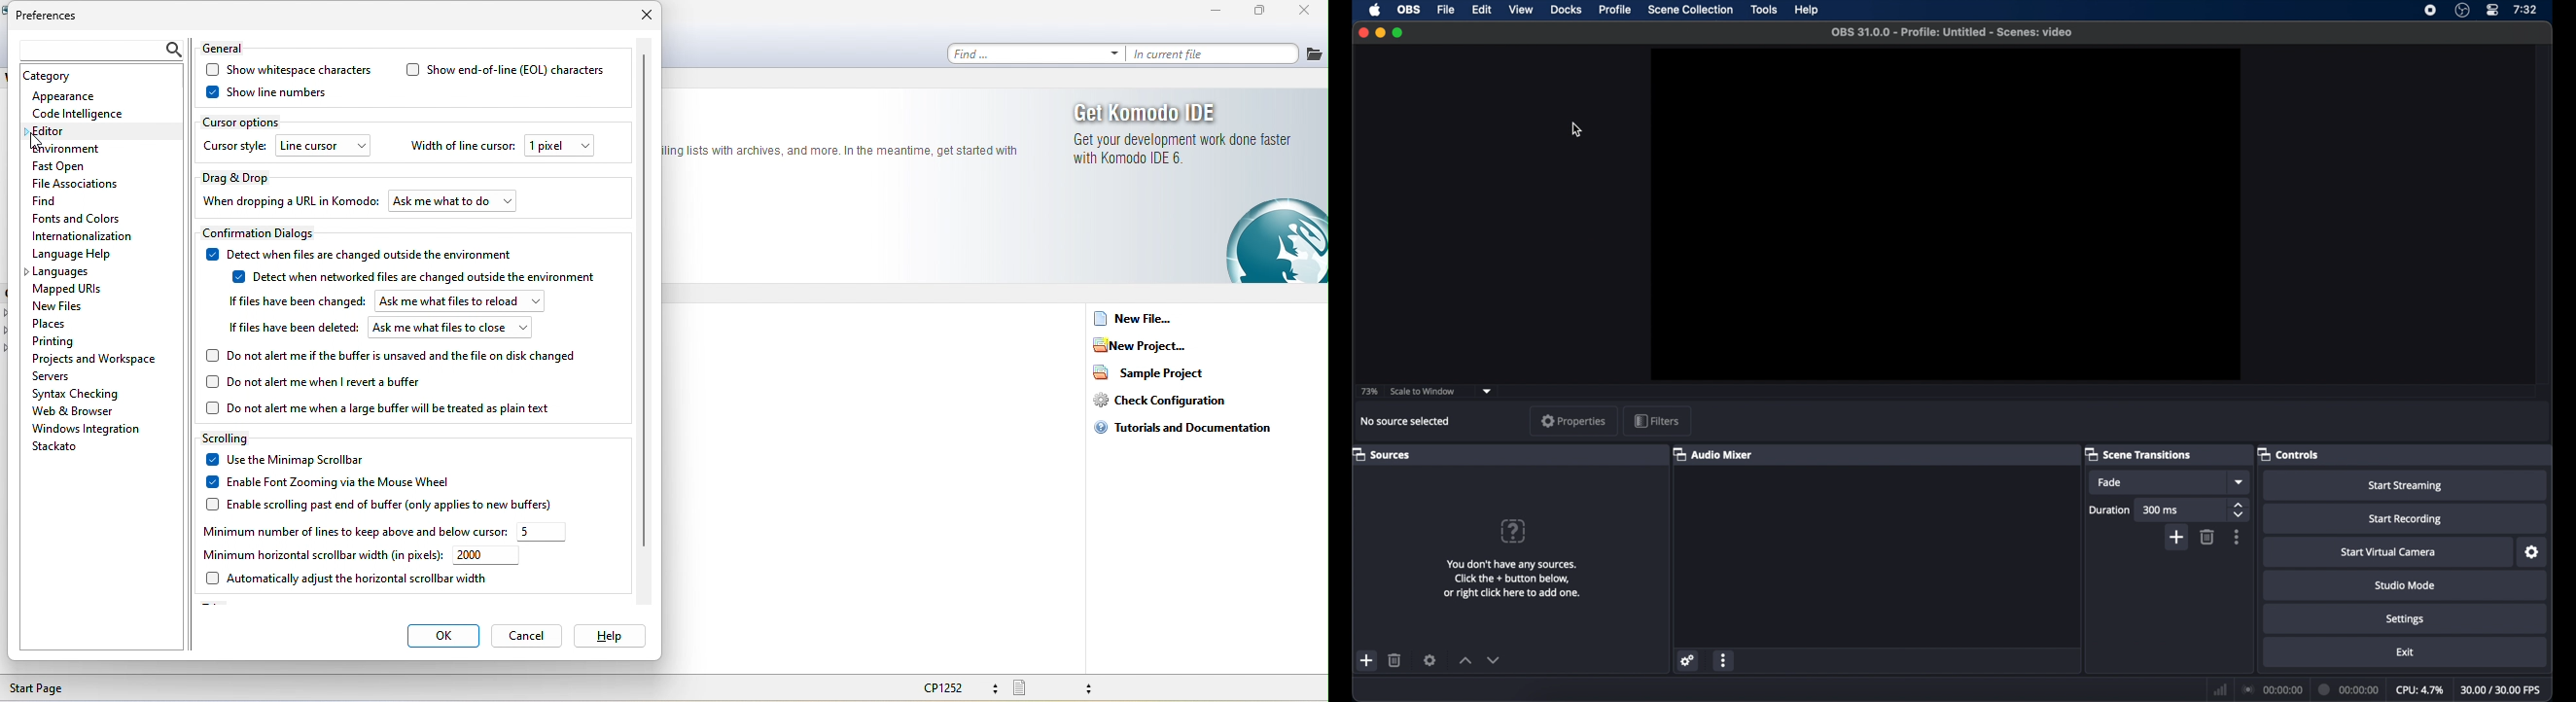  I want to click on 2000, so click(488, 556).